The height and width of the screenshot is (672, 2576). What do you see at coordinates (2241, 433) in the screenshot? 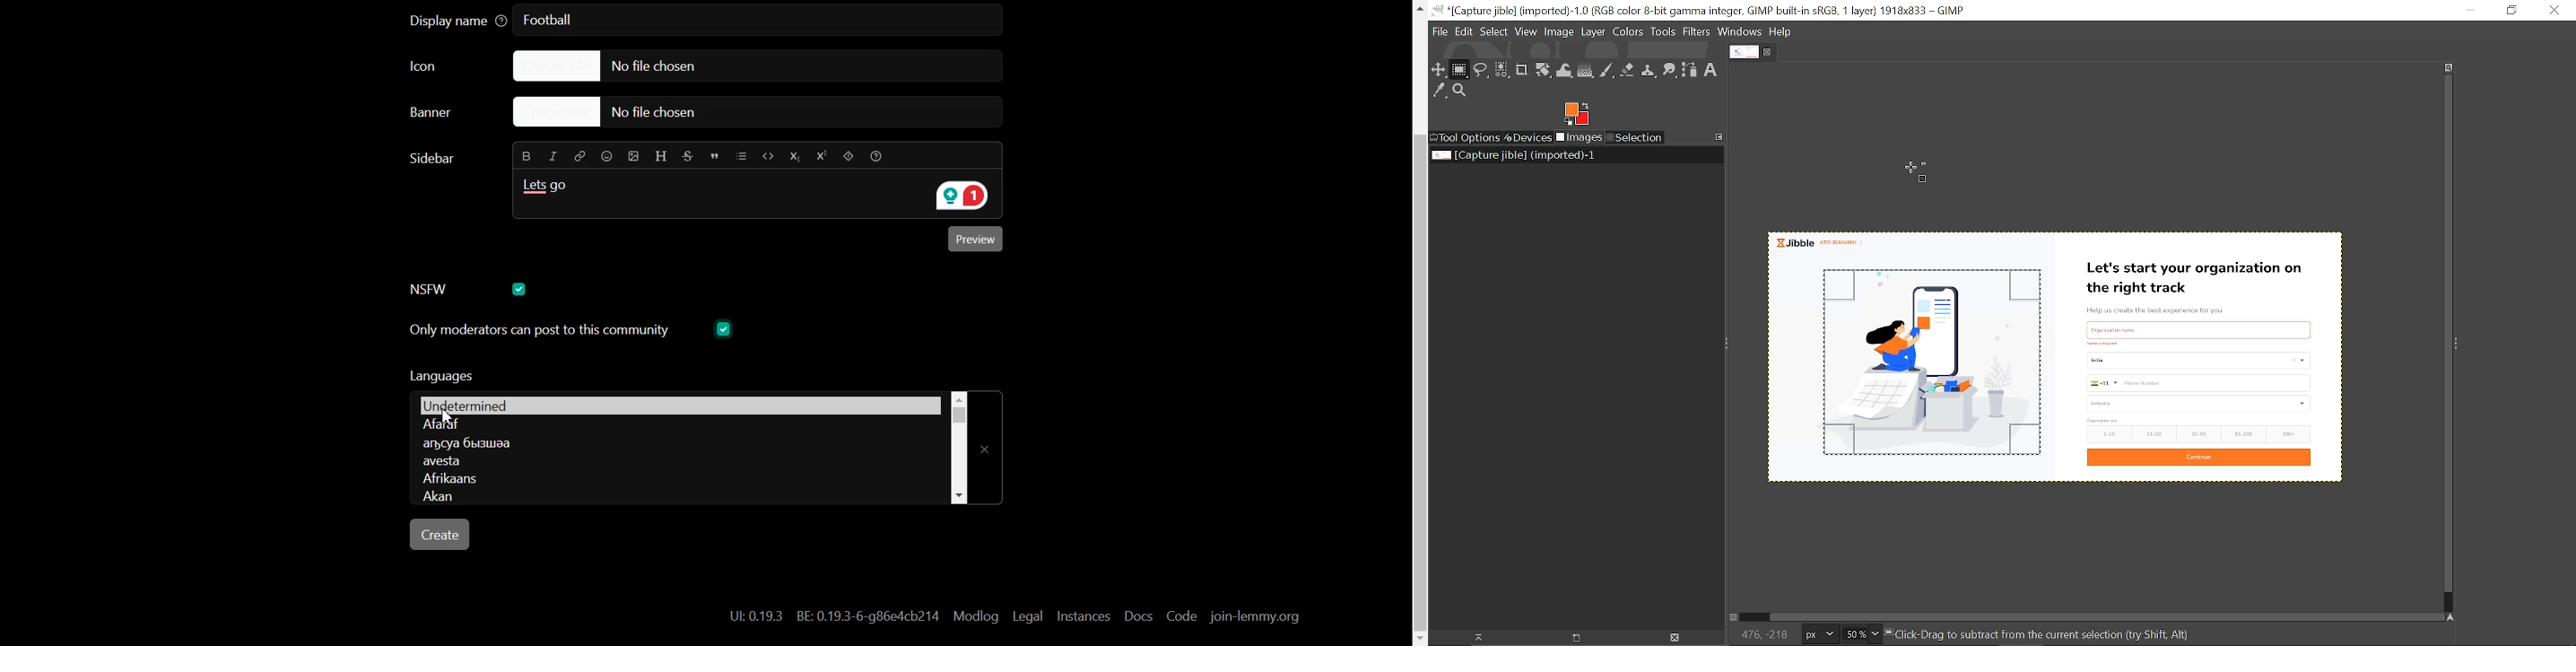
I see `51-100` at bounding box center [2241, 433].